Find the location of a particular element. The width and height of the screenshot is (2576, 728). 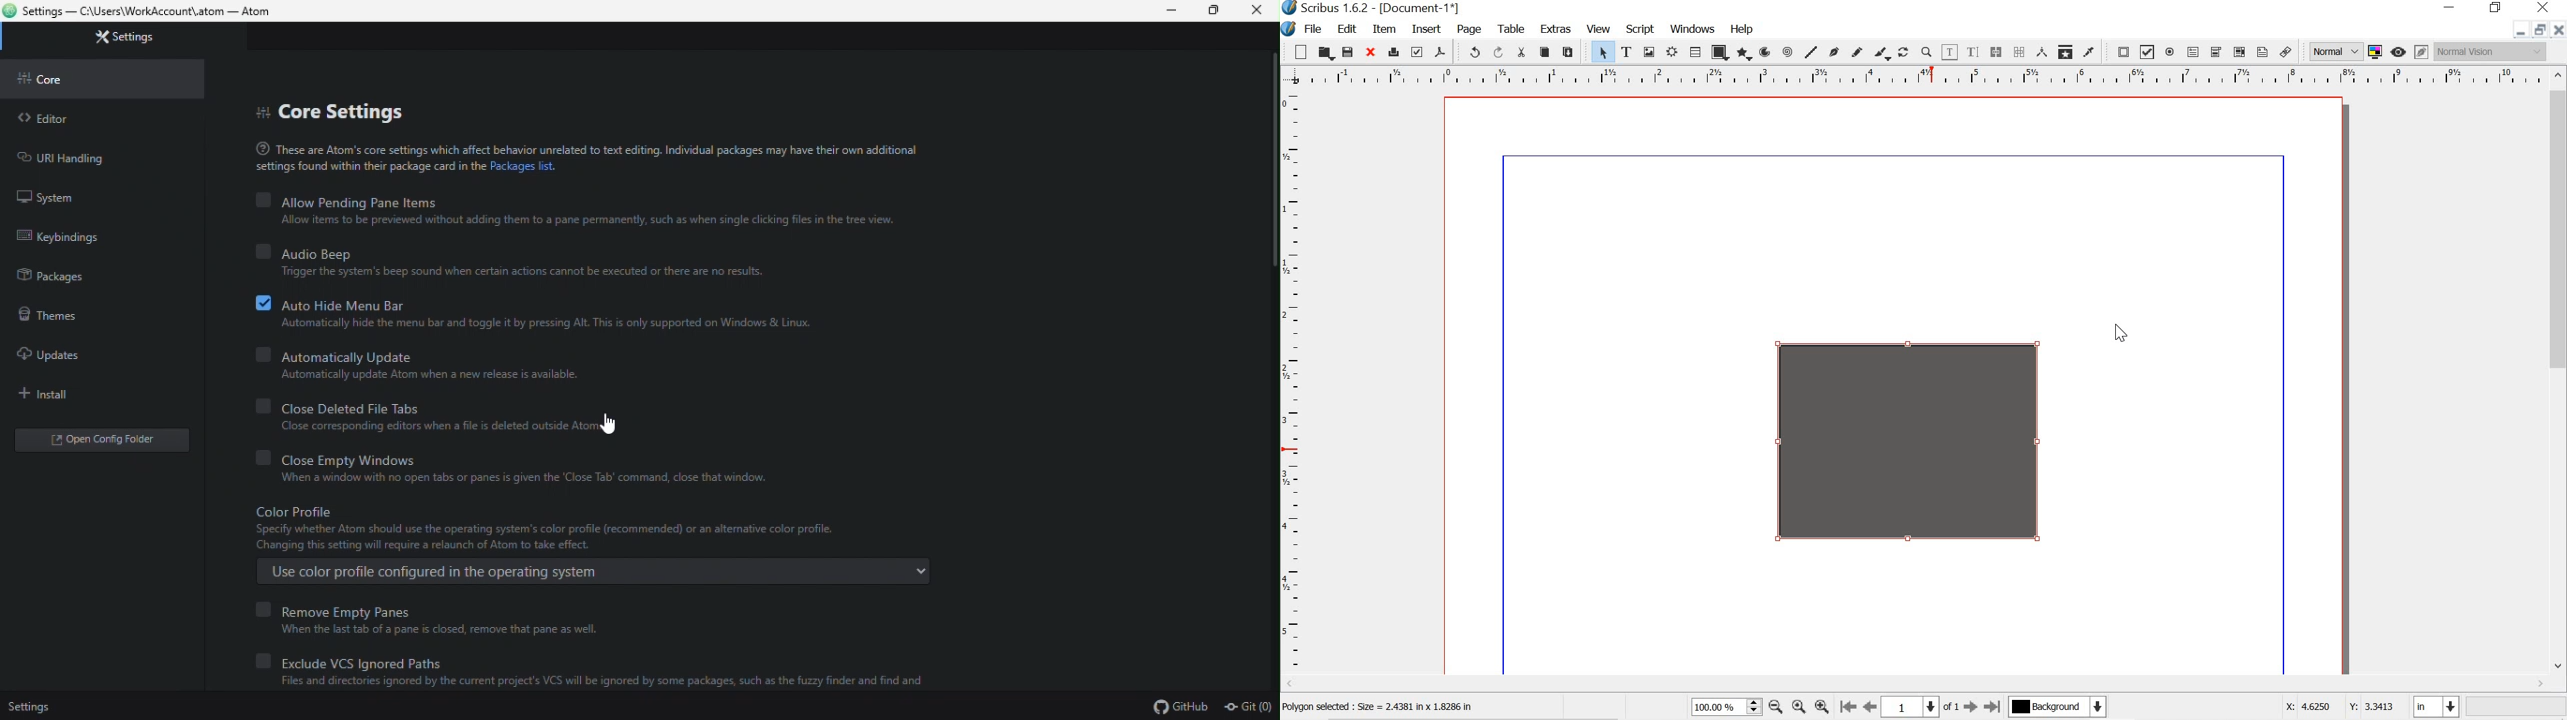

Scroll bar is located at coordinates (1272, 162).